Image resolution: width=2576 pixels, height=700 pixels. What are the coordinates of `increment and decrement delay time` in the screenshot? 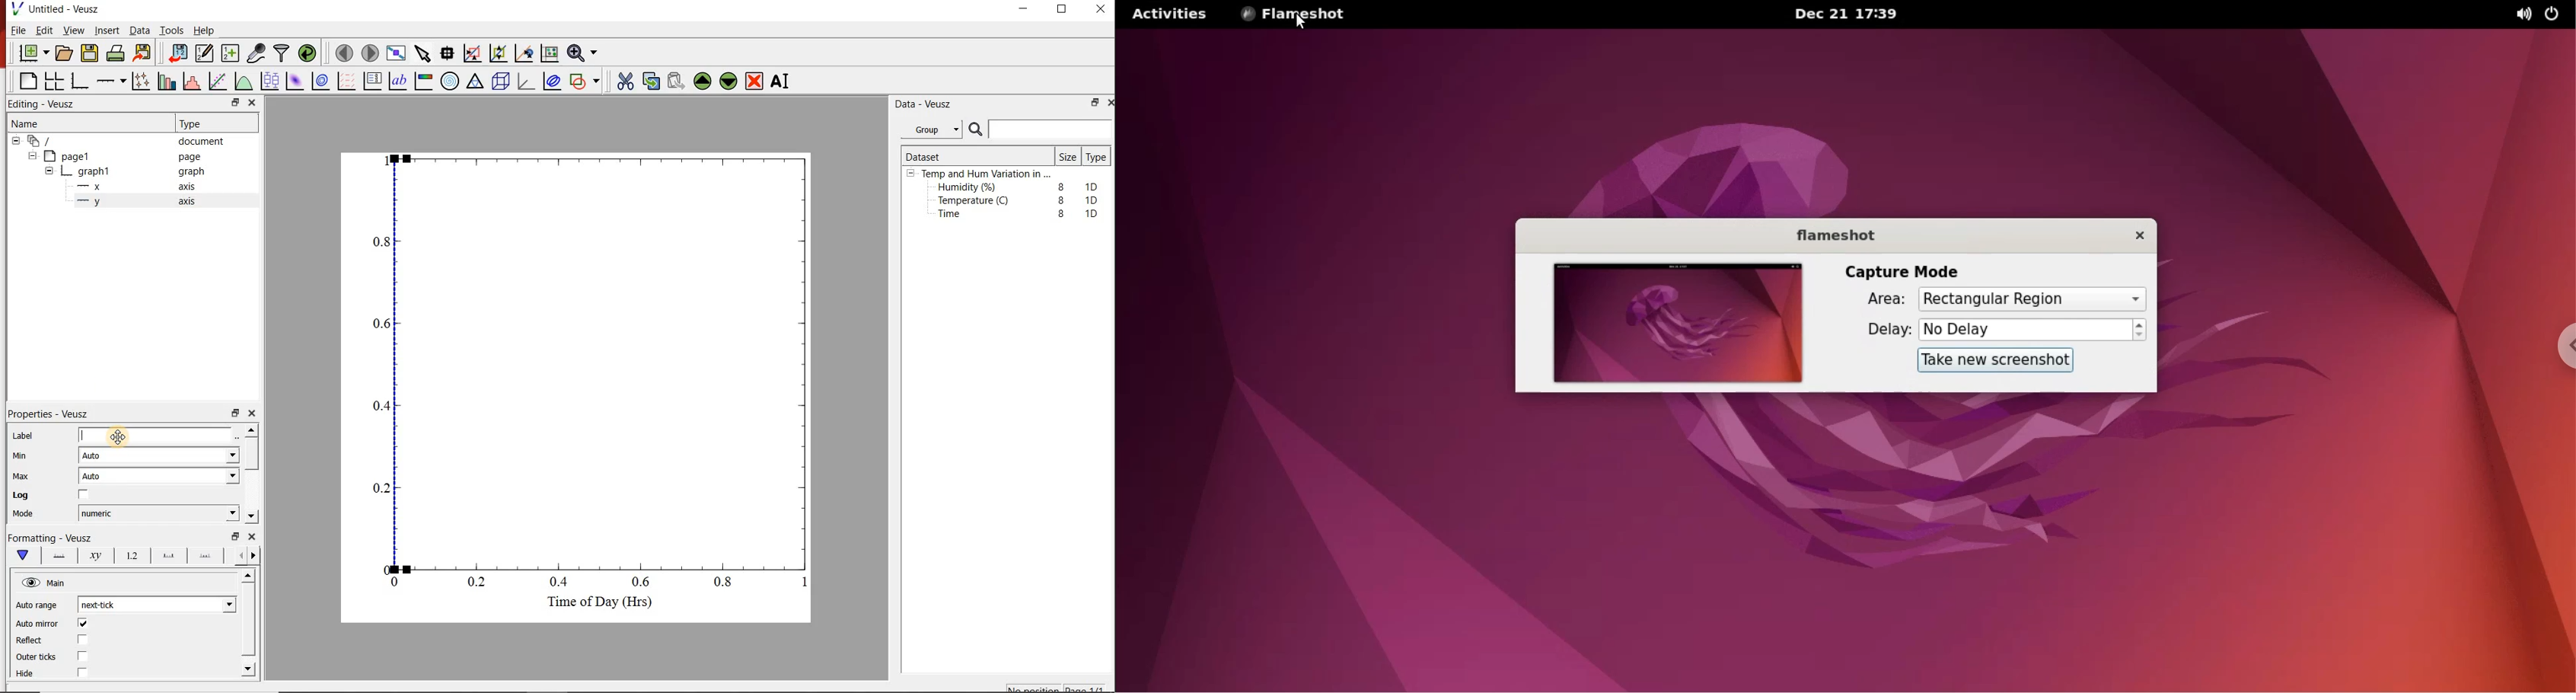 It's located at (2140, 331).